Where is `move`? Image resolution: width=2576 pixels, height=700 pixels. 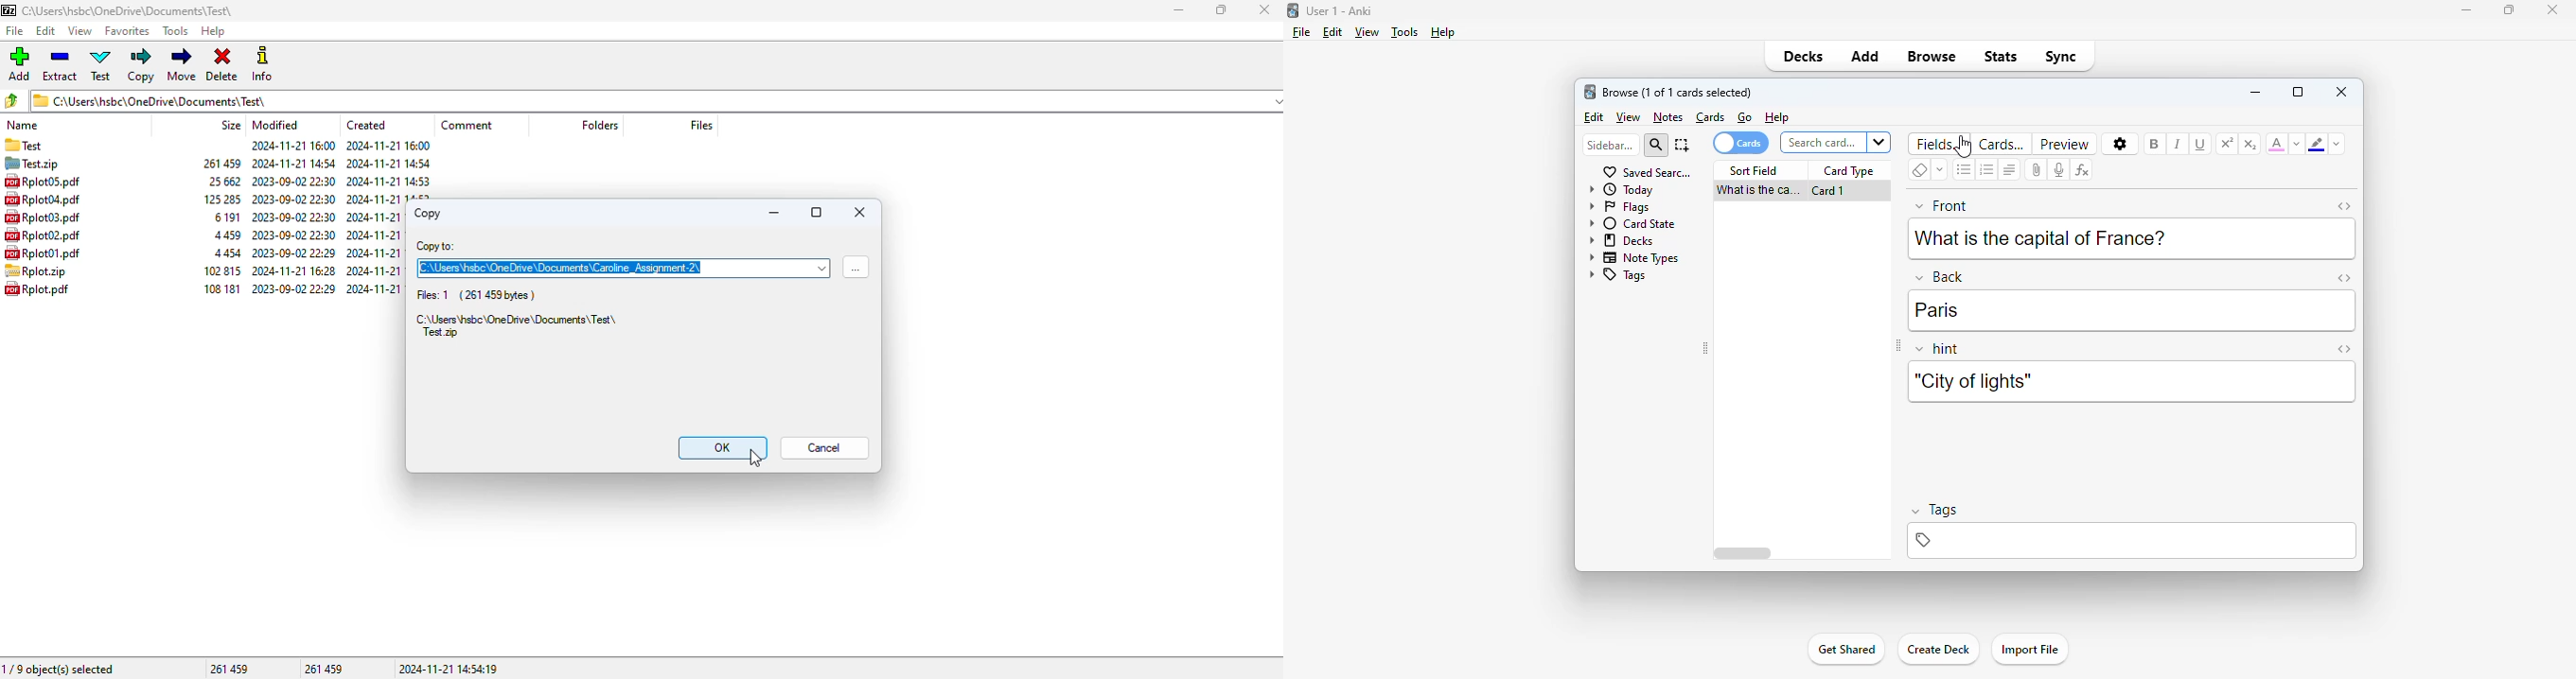
move is located at coordinates (183, 65).